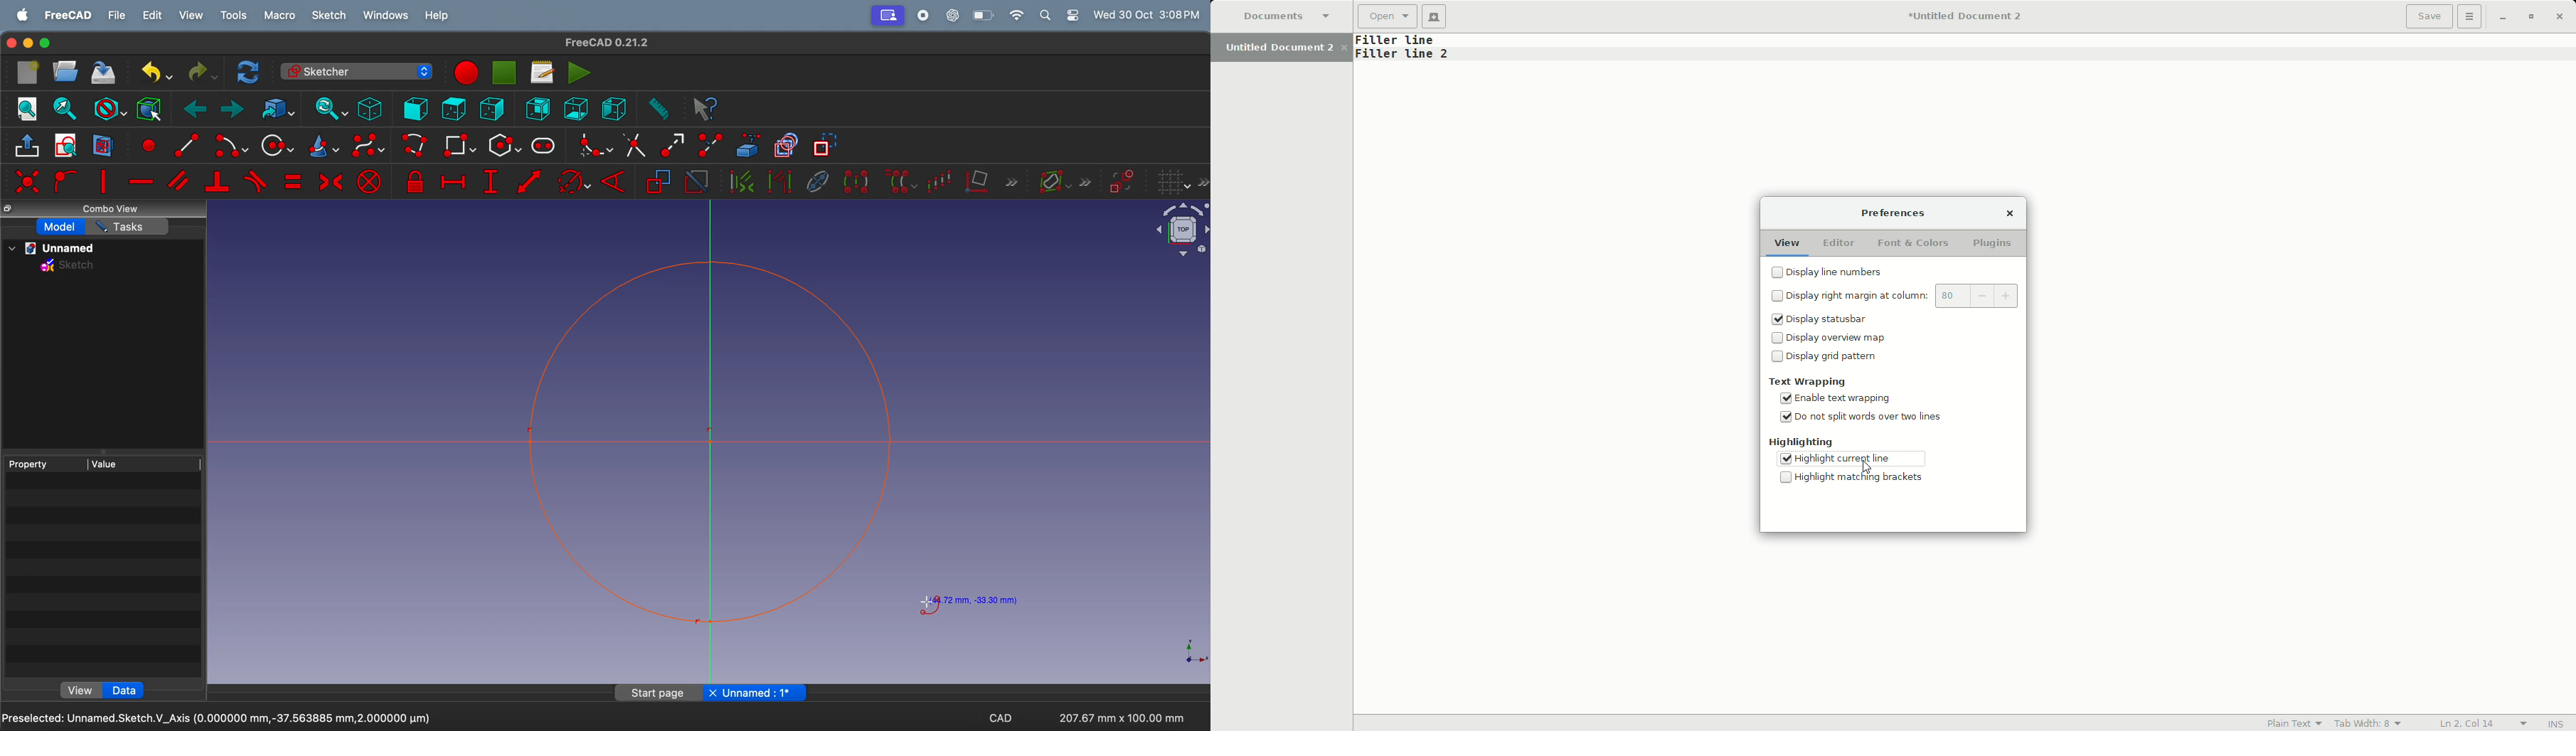  I want to click on shape, so click(708, 439).